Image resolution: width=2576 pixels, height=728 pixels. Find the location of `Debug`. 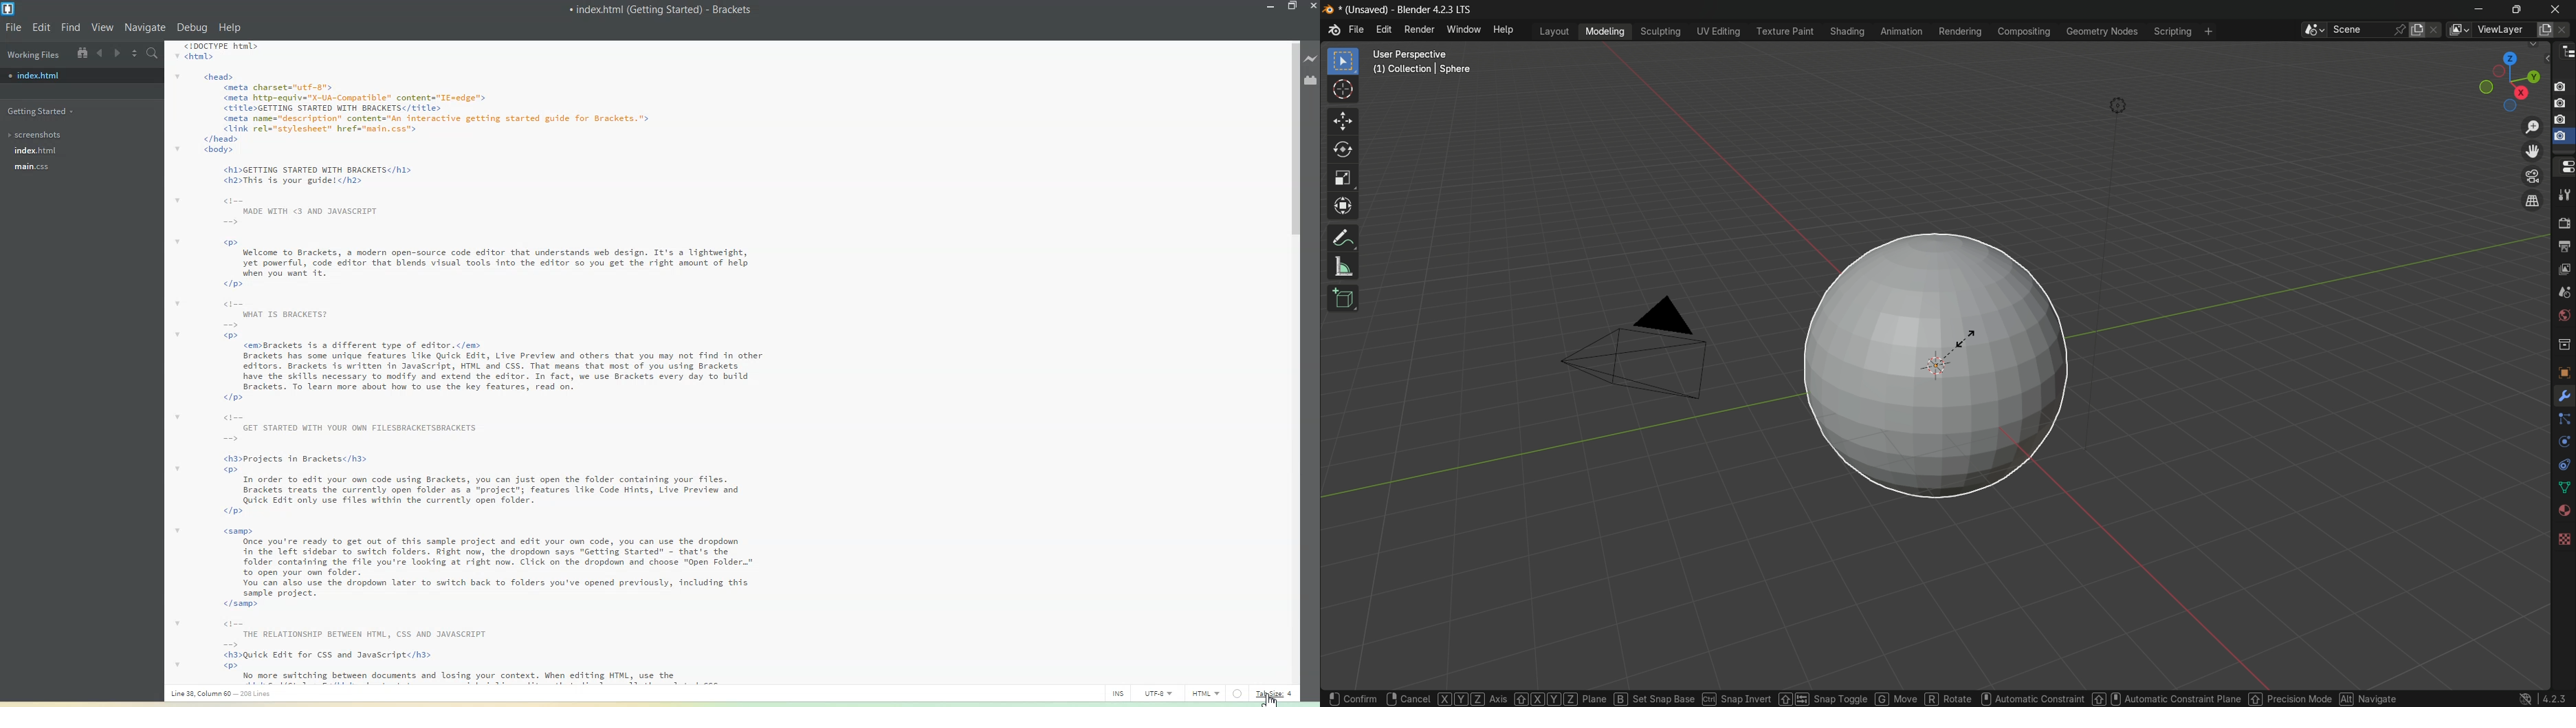

Debug is located at coordinates (192, 28).